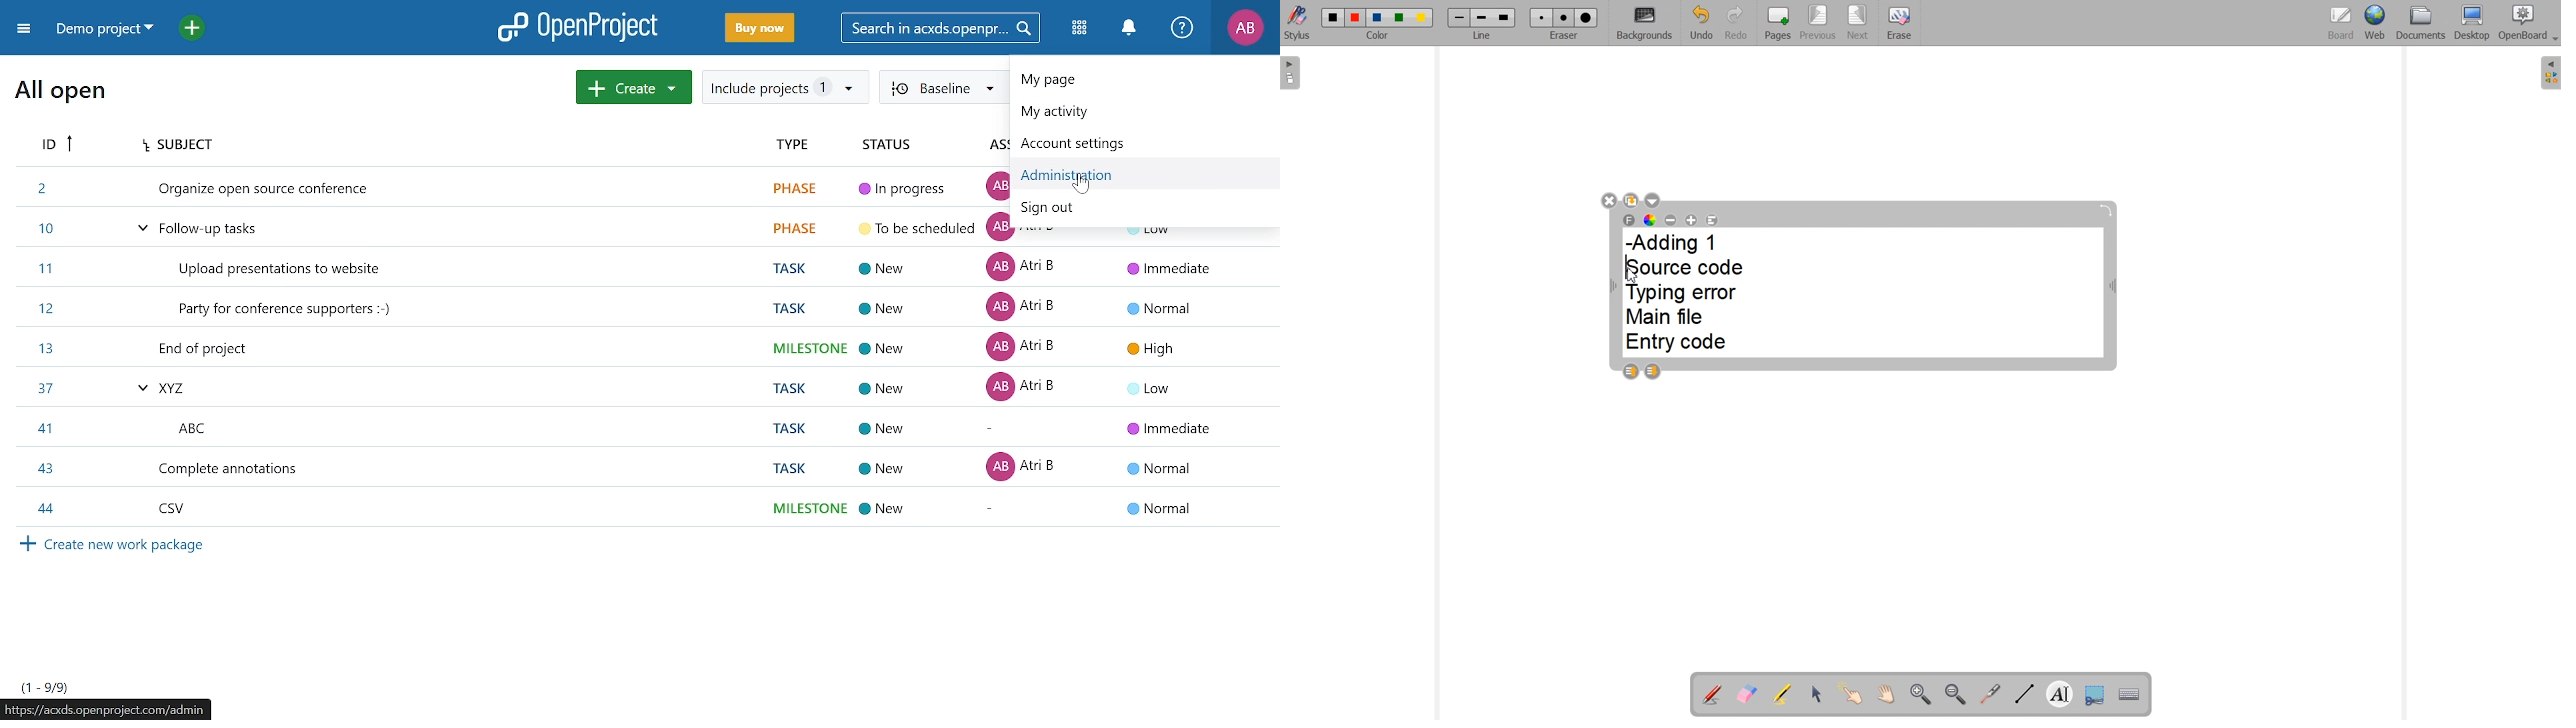 Image resolution: width=2576 pixels, height=728 pixels. I want to click on Desktop, so click(2472, 24).